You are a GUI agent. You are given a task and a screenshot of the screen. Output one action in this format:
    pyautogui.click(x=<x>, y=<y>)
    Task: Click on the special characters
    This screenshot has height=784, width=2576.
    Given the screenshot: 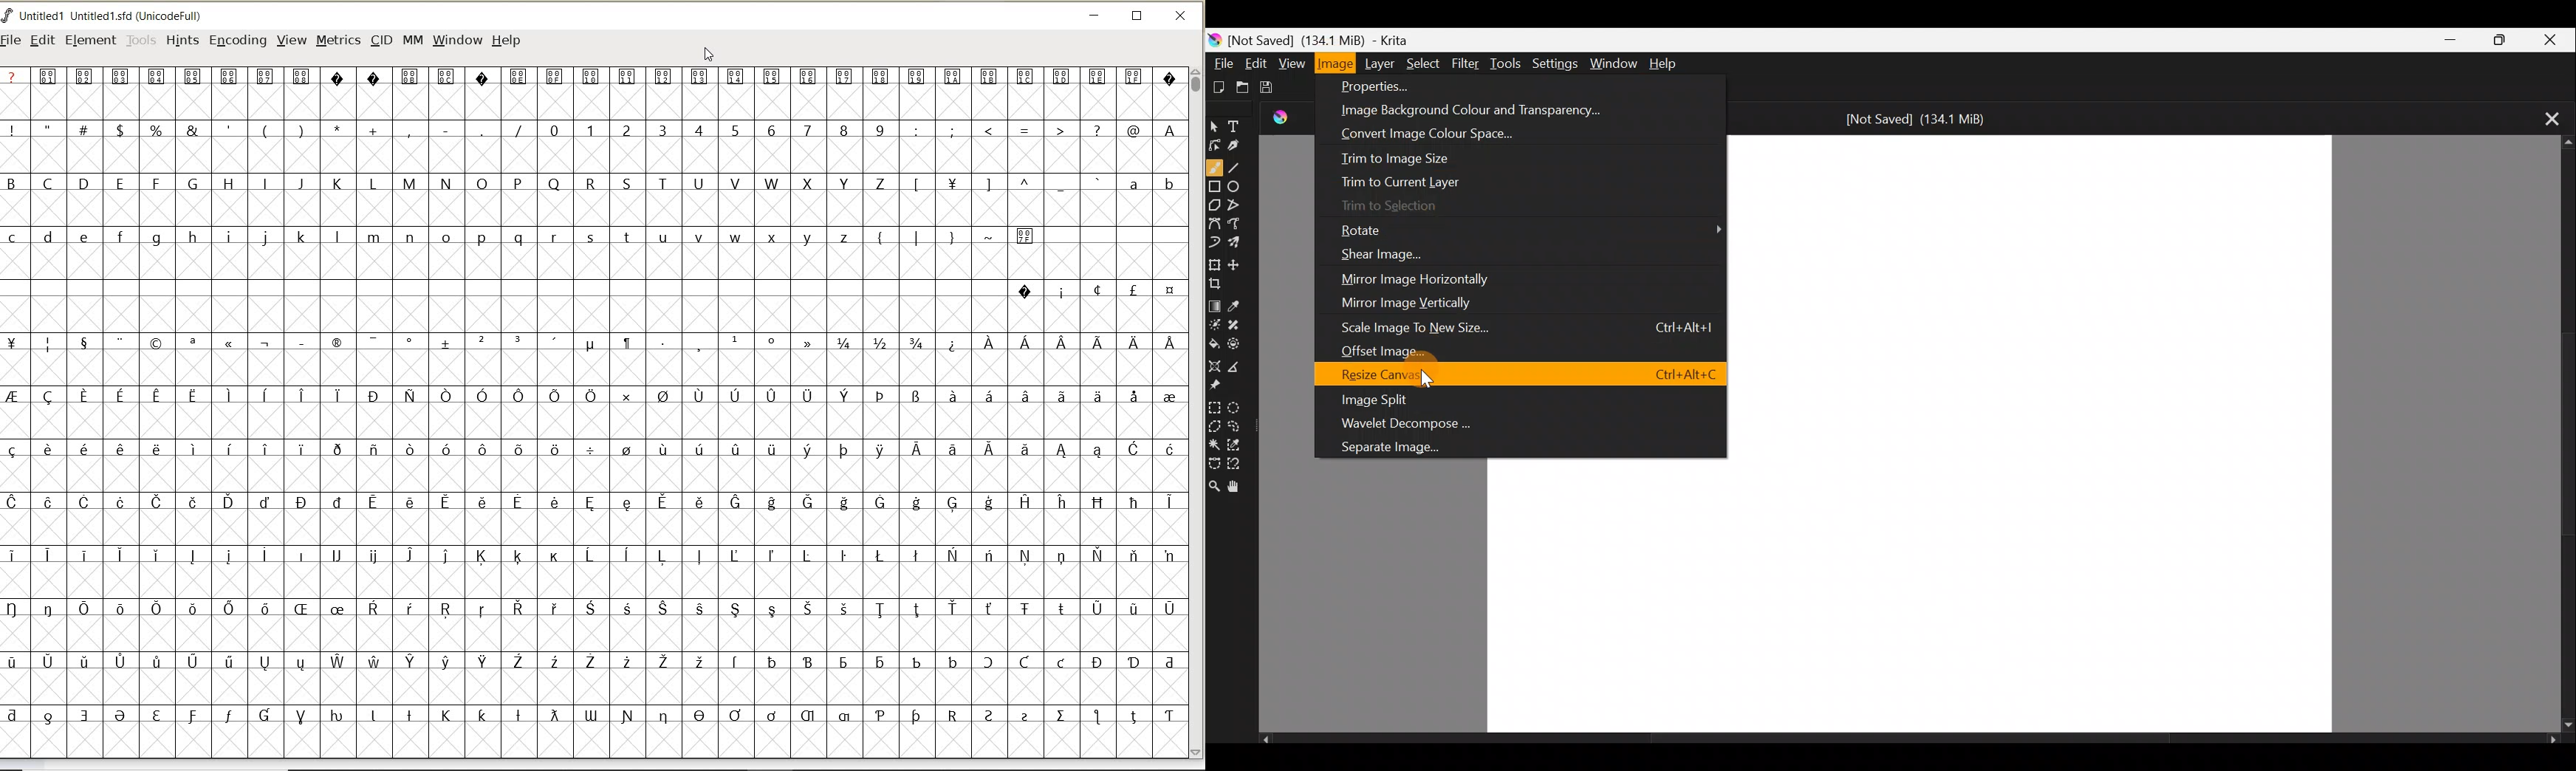 What is the action you would take?
    pyautogui.click(x=1048, y=131)
    